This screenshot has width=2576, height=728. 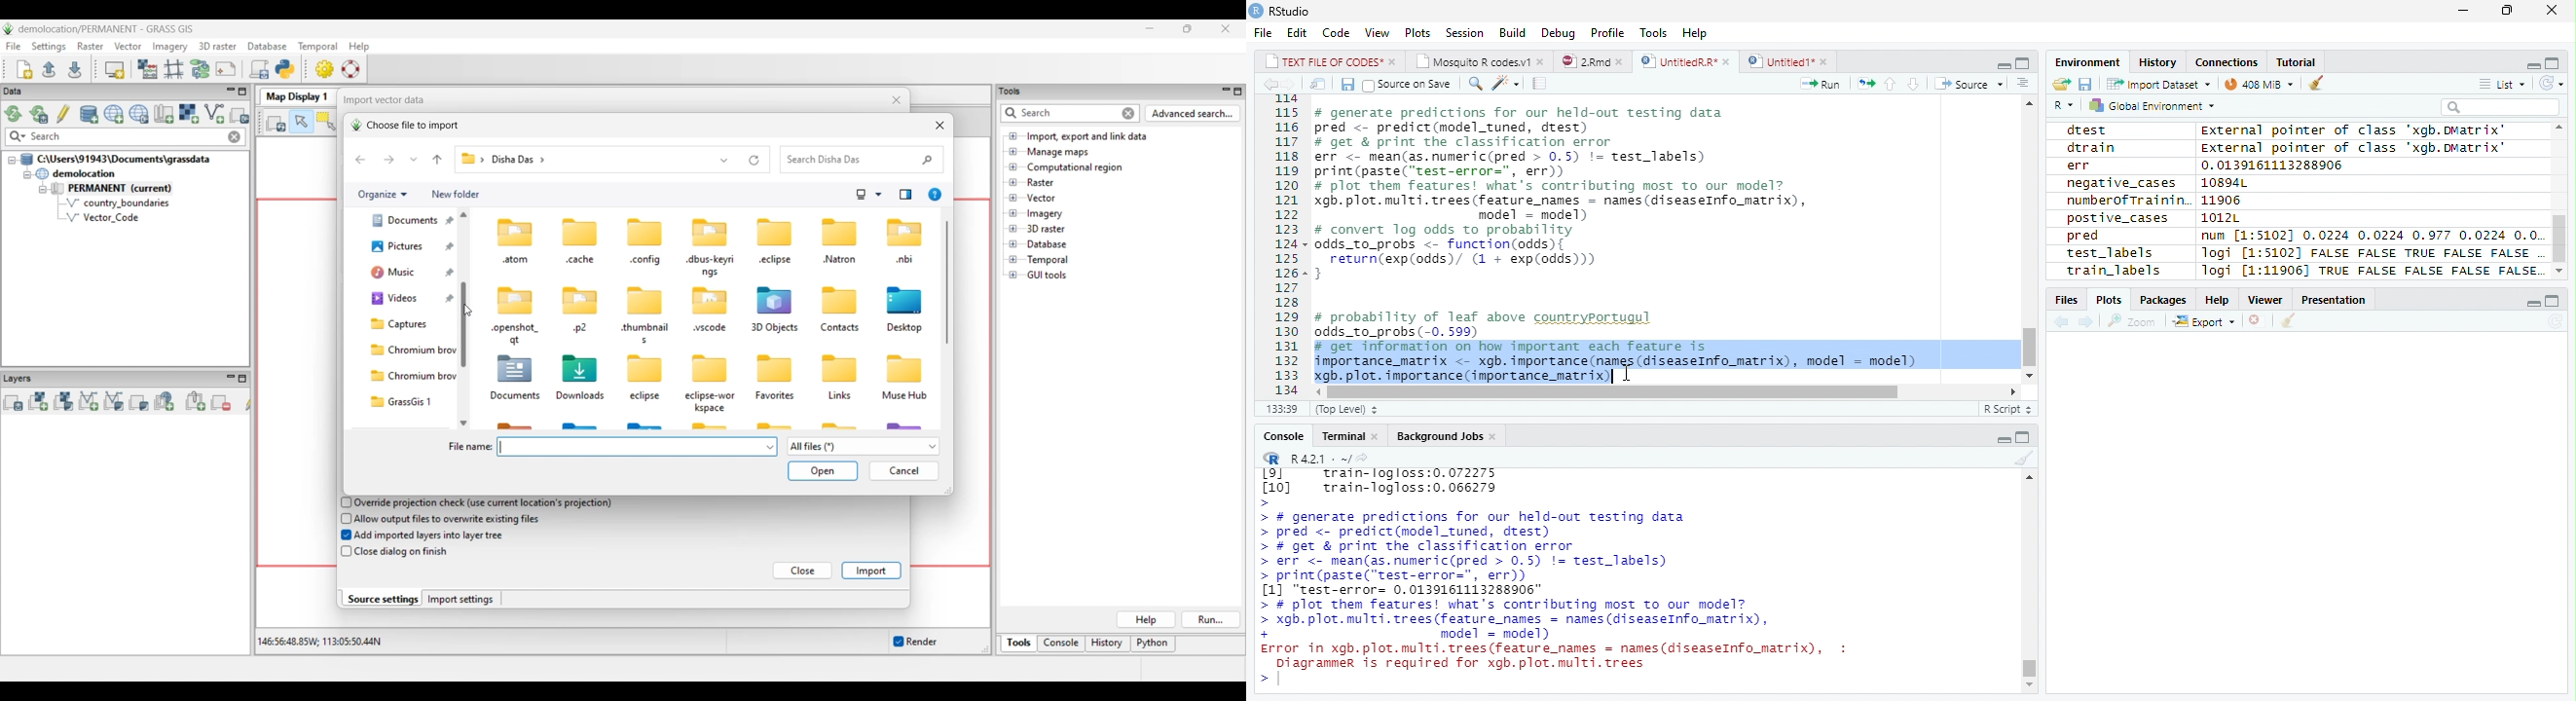 I want to click on Background Jobs, so click(x=1447, y=435).